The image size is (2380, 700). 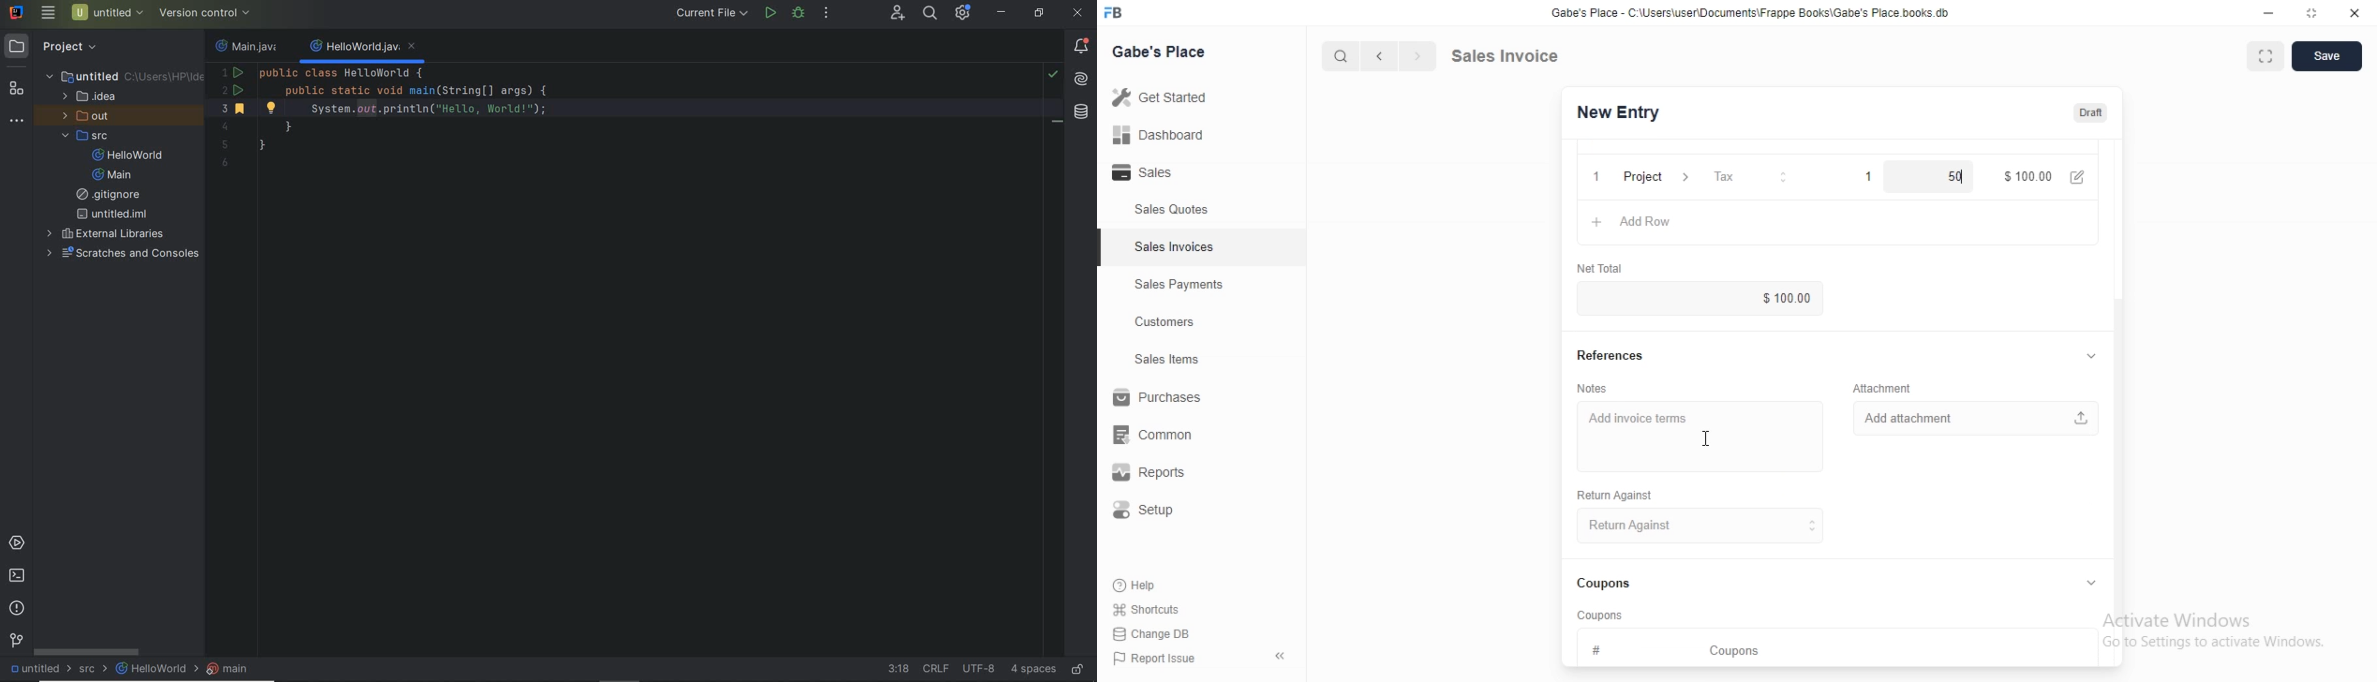 What do you see at coordinates (1158, 608) in the screenshot?
I see `Shortcuts` at bounding box center [1158, 608].